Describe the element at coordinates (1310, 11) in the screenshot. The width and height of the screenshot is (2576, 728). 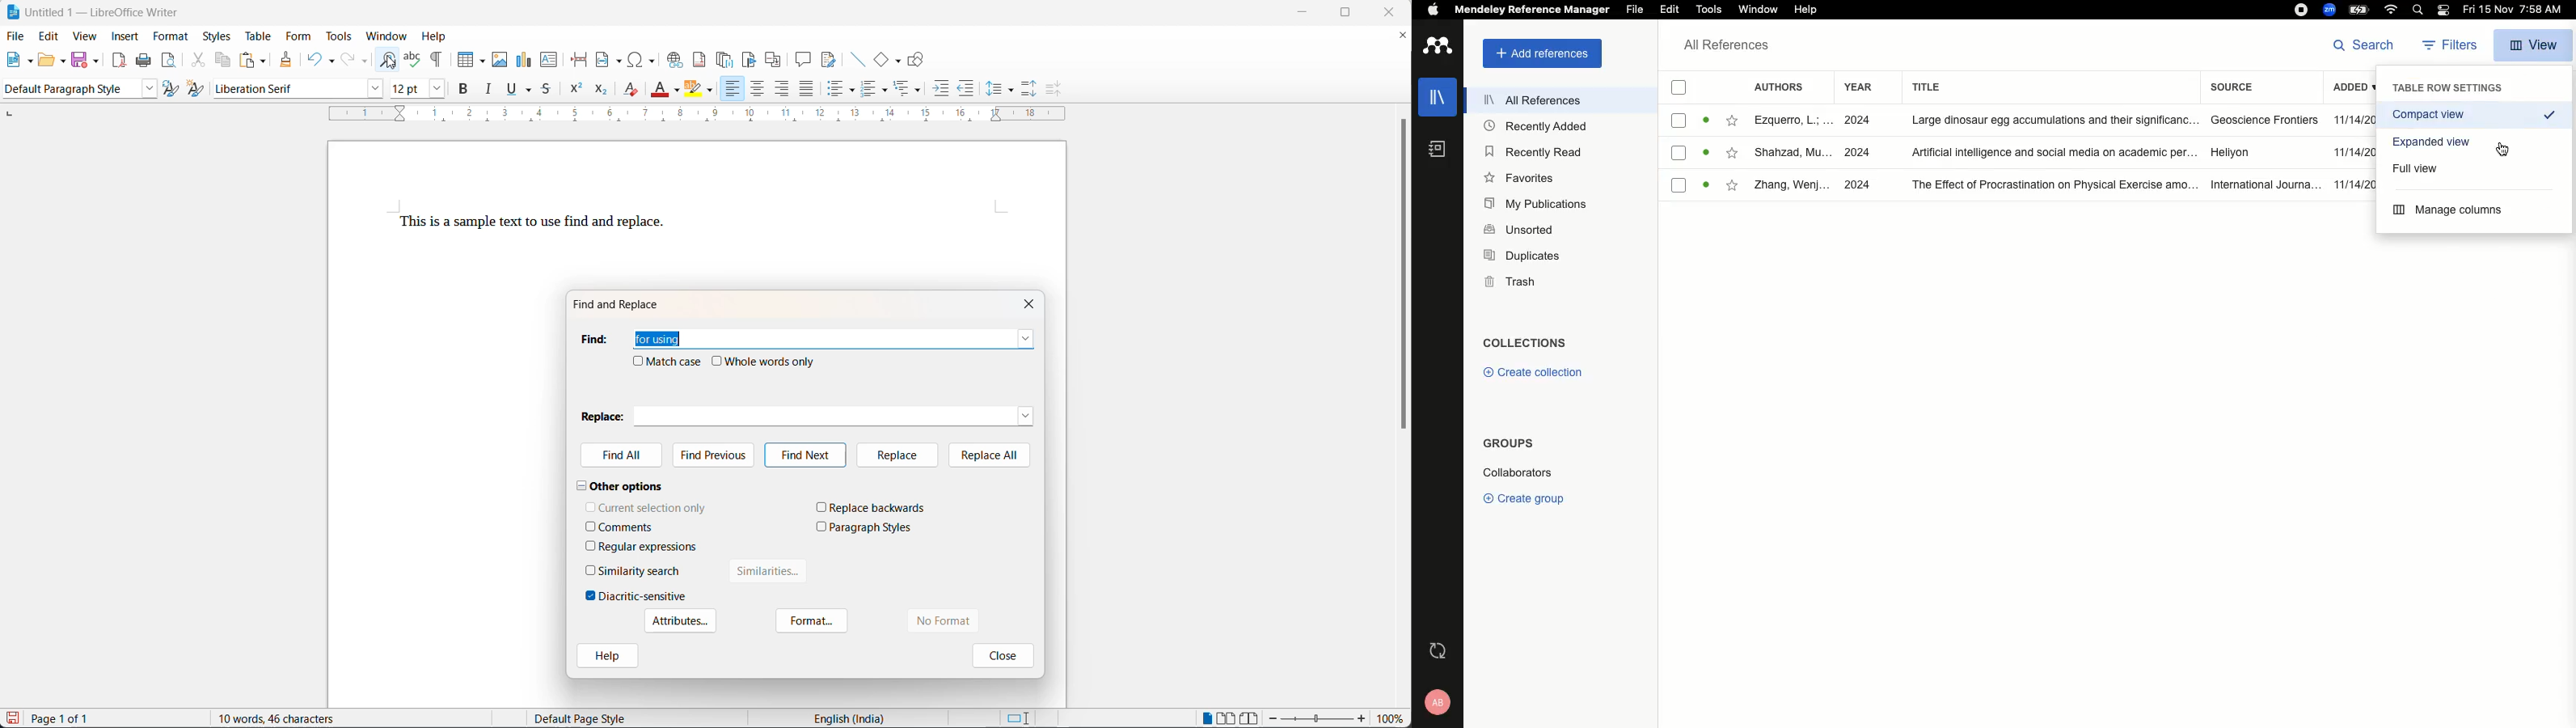
I see `minimize` at that location.